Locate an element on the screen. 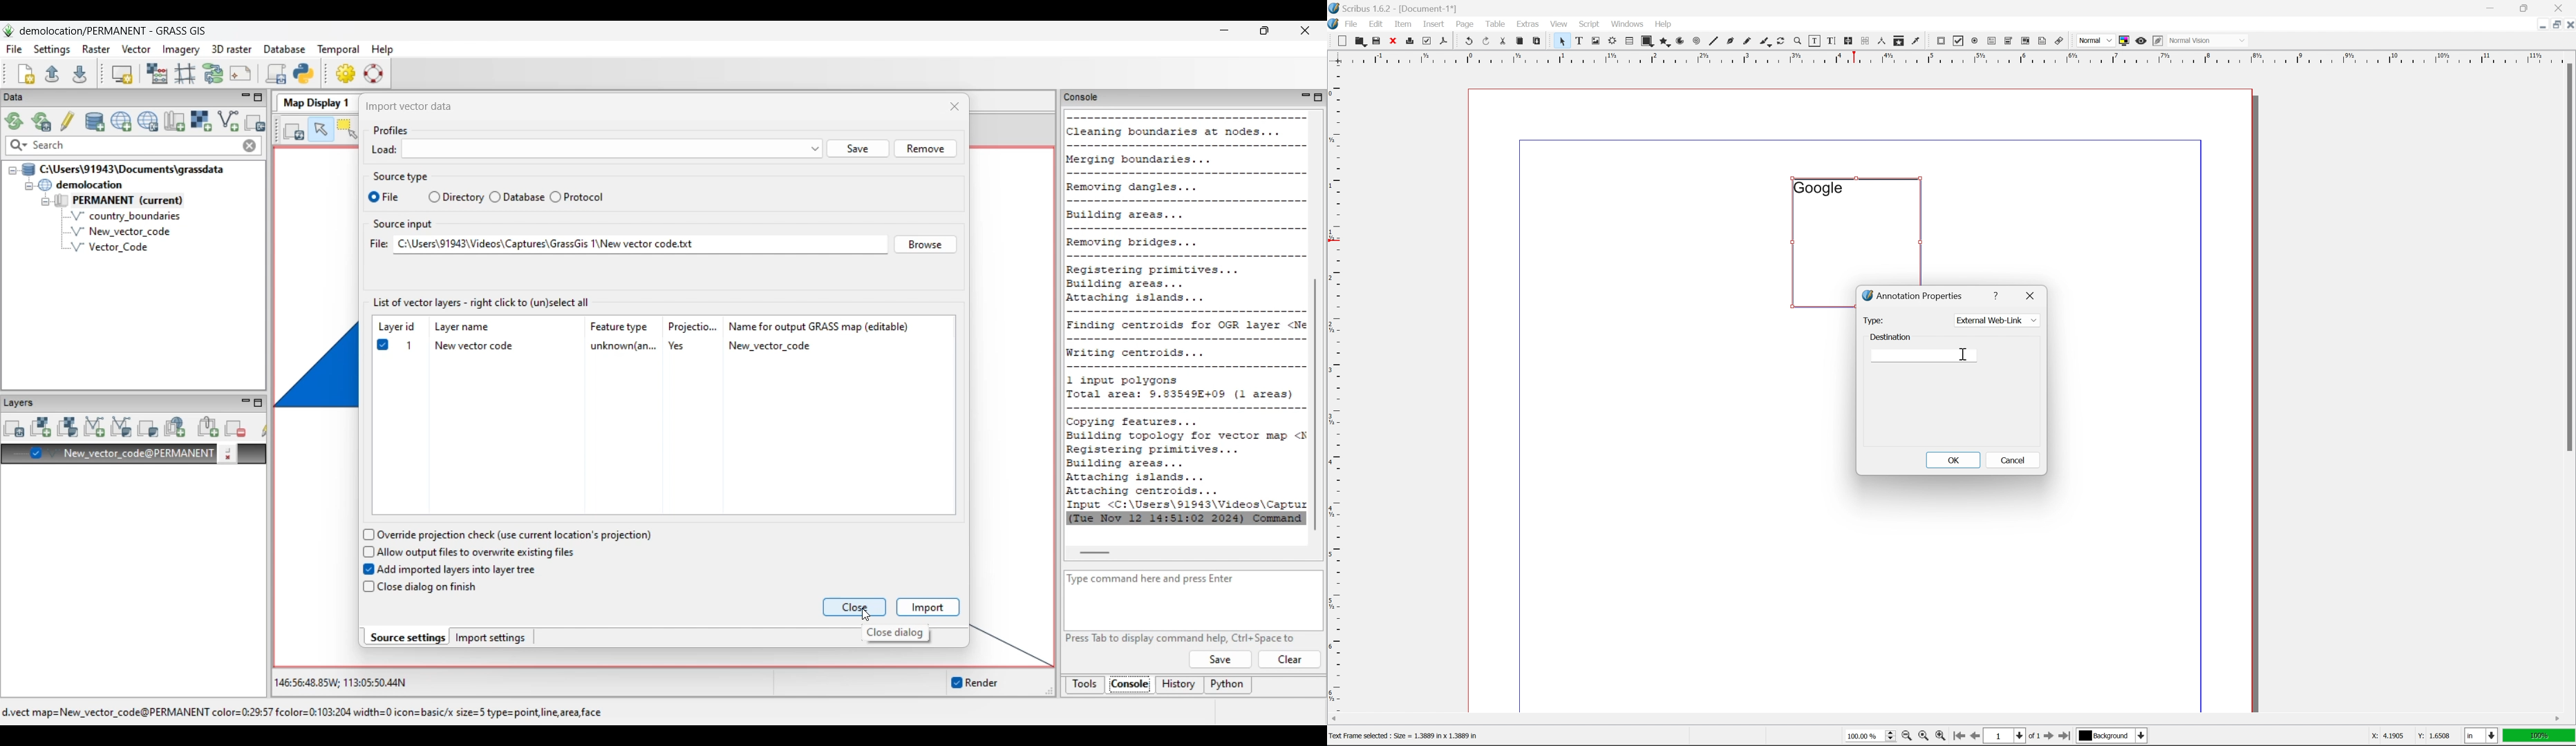 The width and height of the screenshot is (2576, 756). minimize is located at coordinates (2537, 23).